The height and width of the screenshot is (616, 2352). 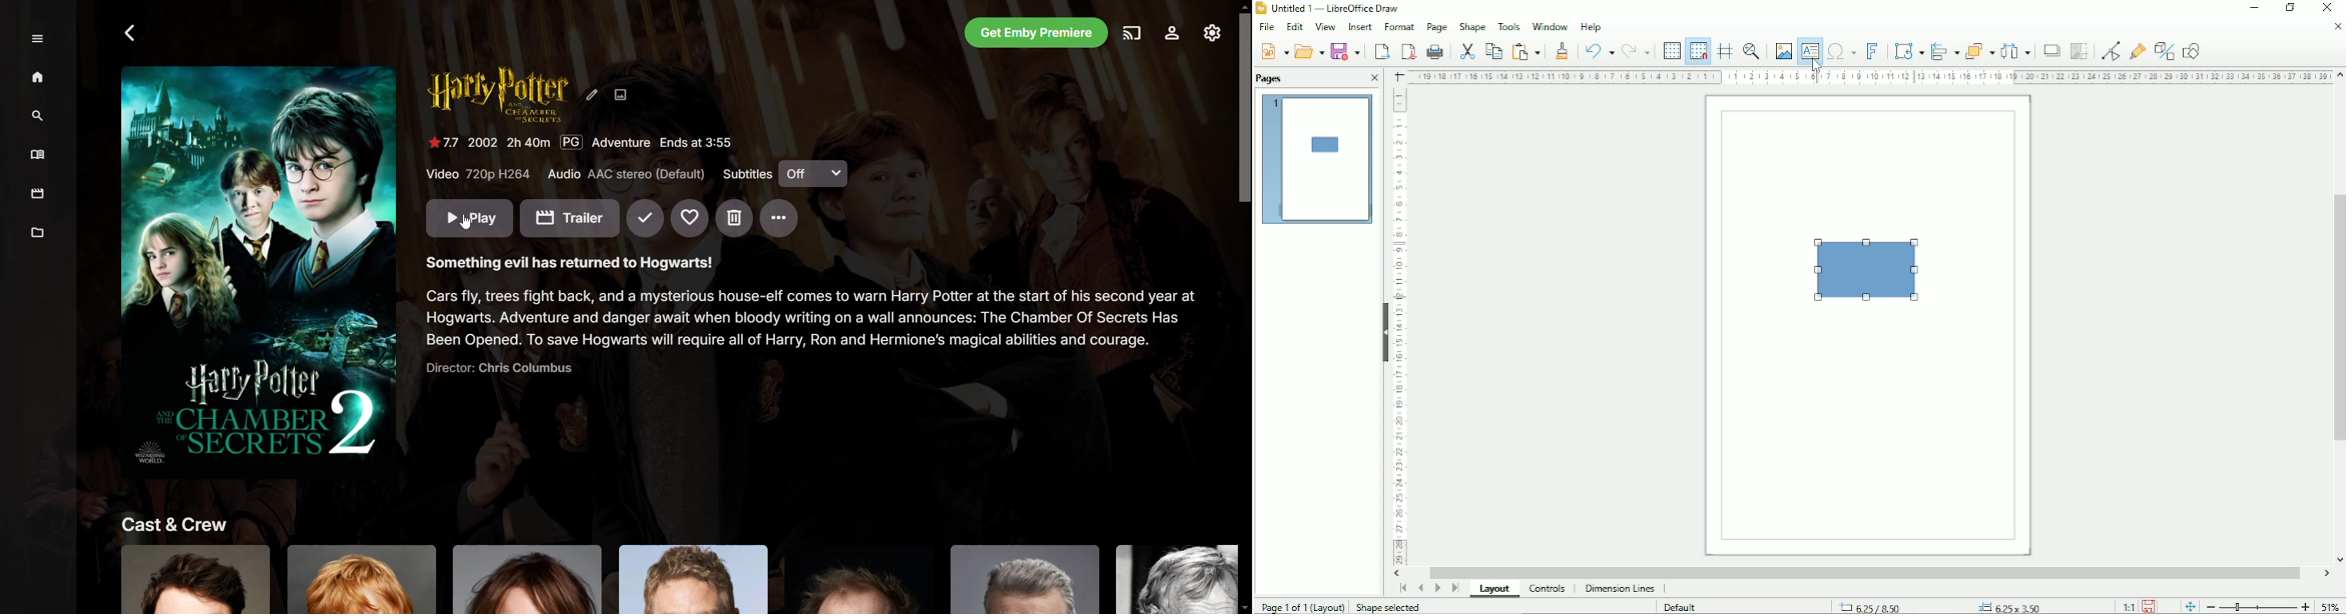 What do you see at coordinates (1550, 26) in the screenshot?
I see `Window` at bounding box center [1550, 26].